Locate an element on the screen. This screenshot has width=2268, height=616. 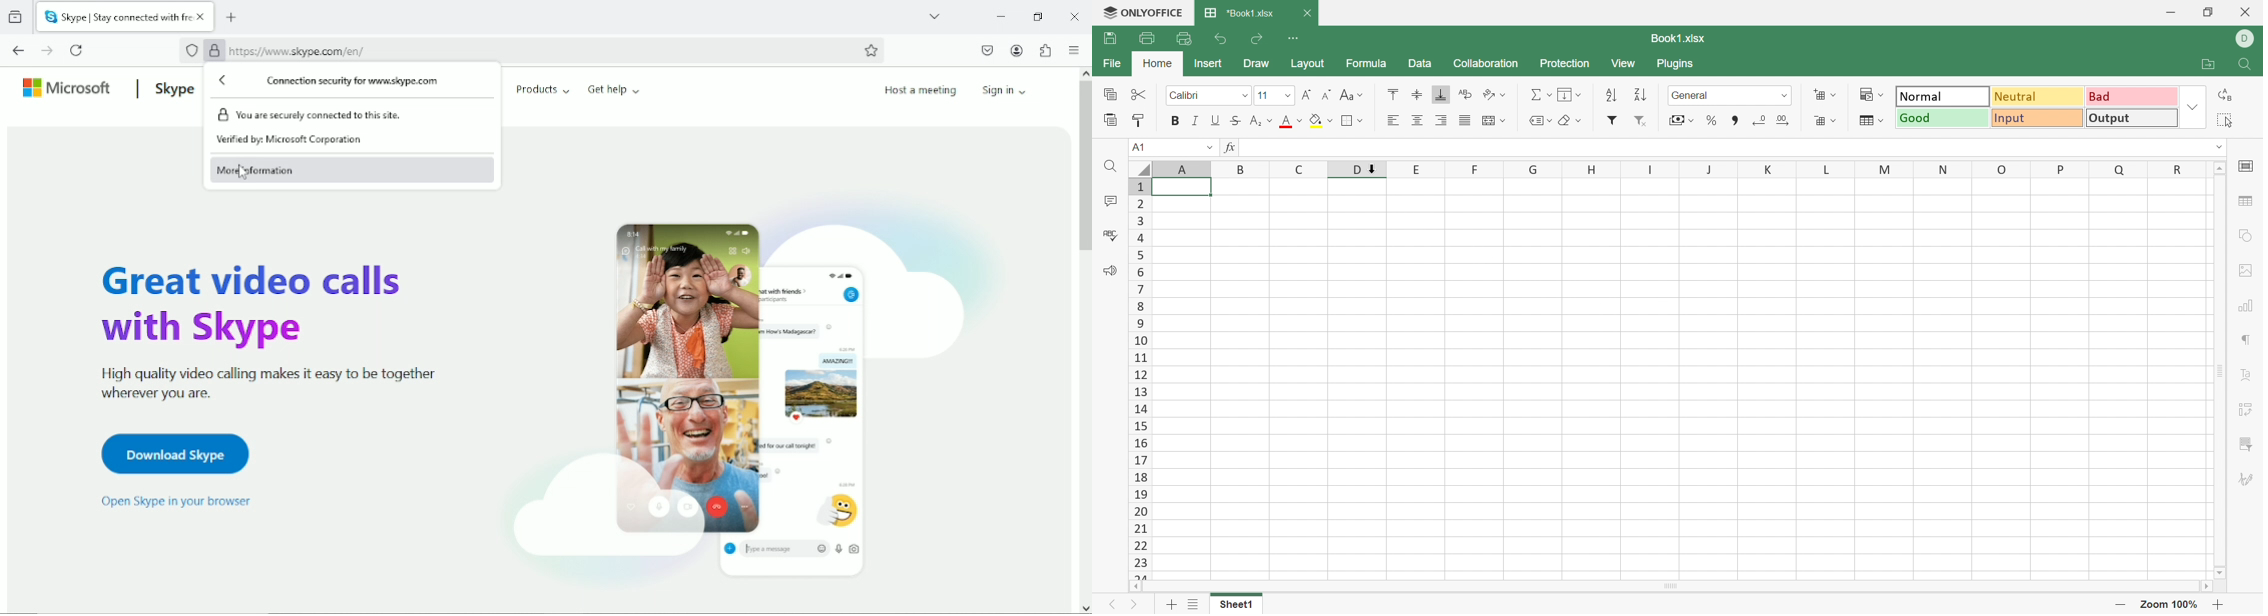
Named ranges is located at coordinates (1535, 121).